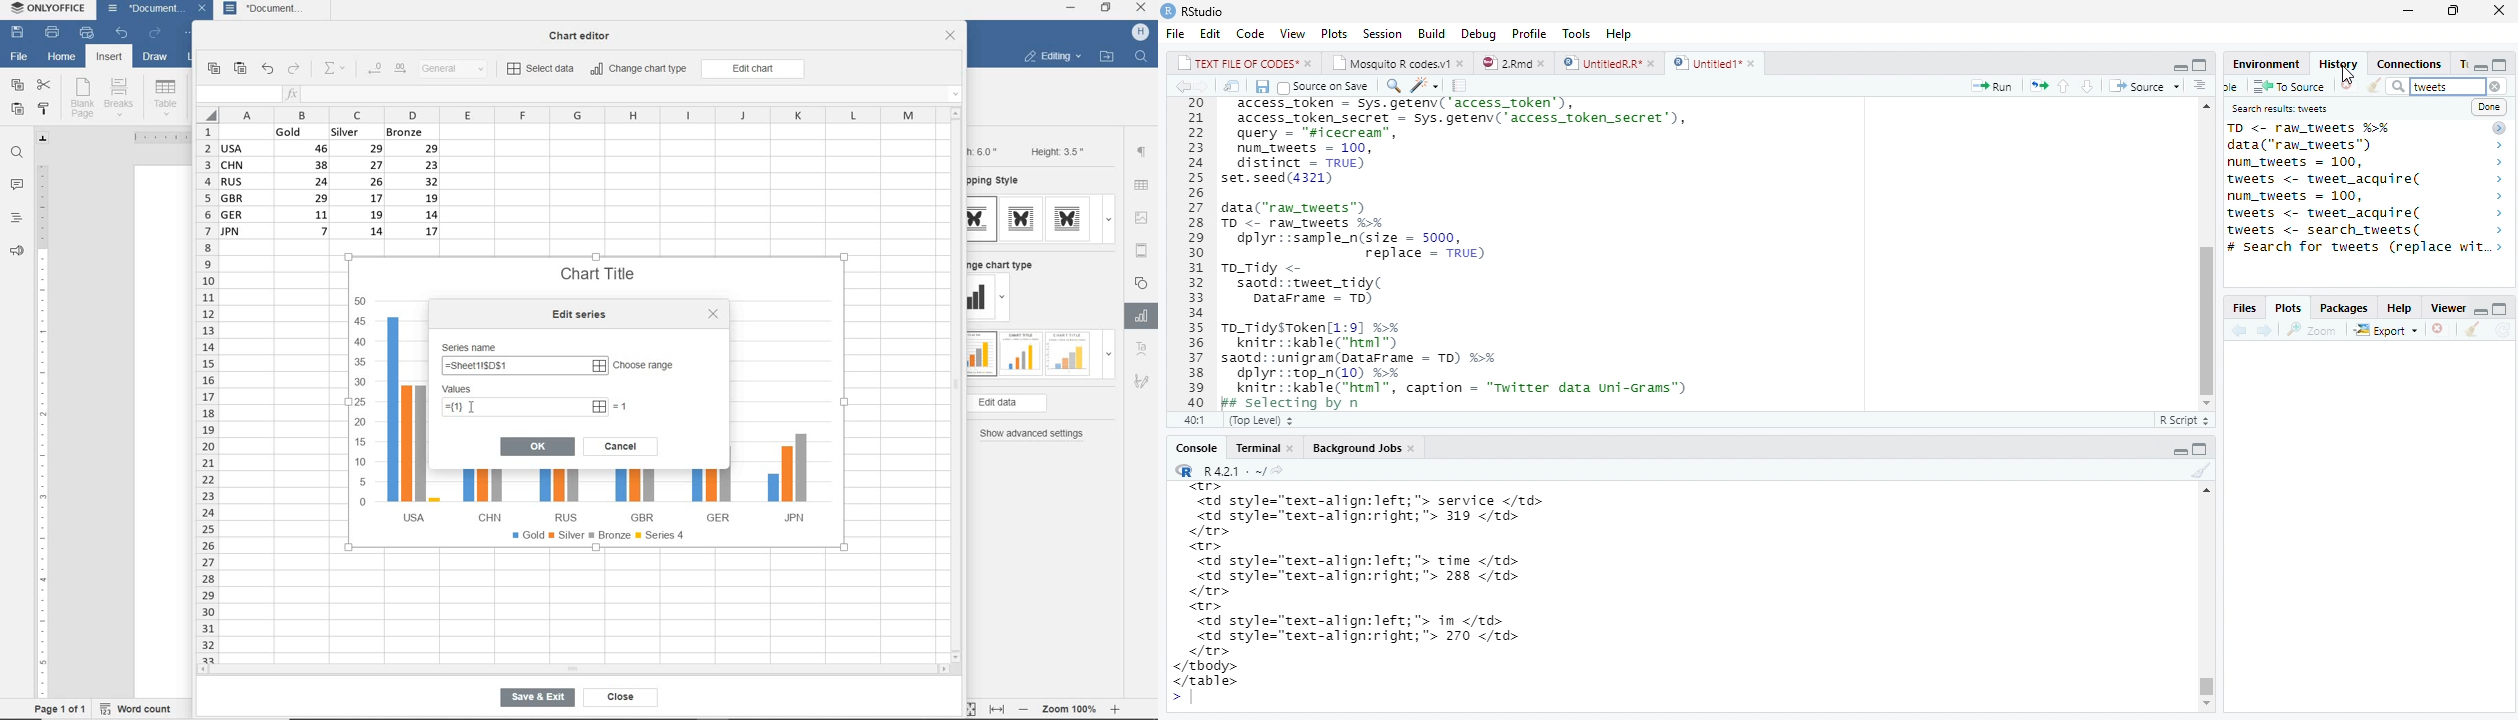  I want to click on scrollbar, so click(2509, 203).